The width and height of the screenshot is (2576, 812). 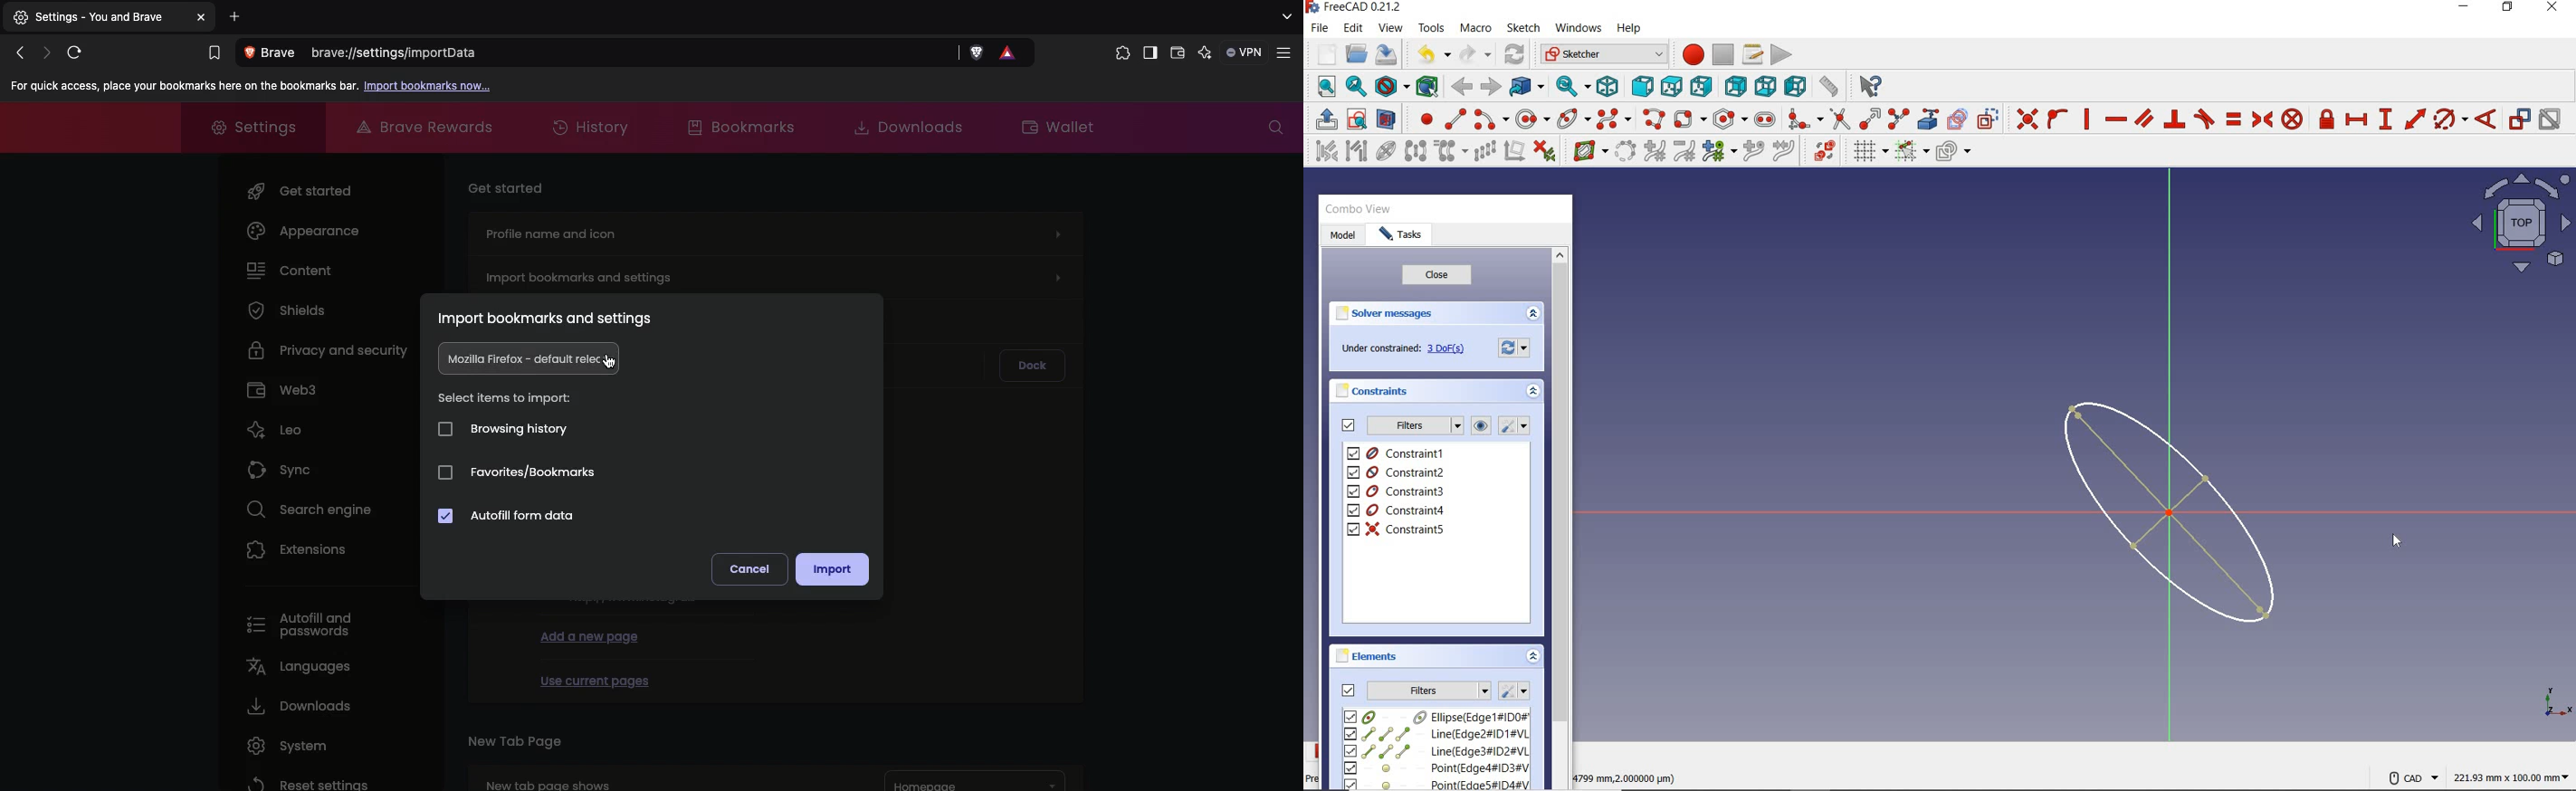 What do you see at coordinates (1354, 8) in the screenshot?
I see `system name` at bounding box center [1354, 8].